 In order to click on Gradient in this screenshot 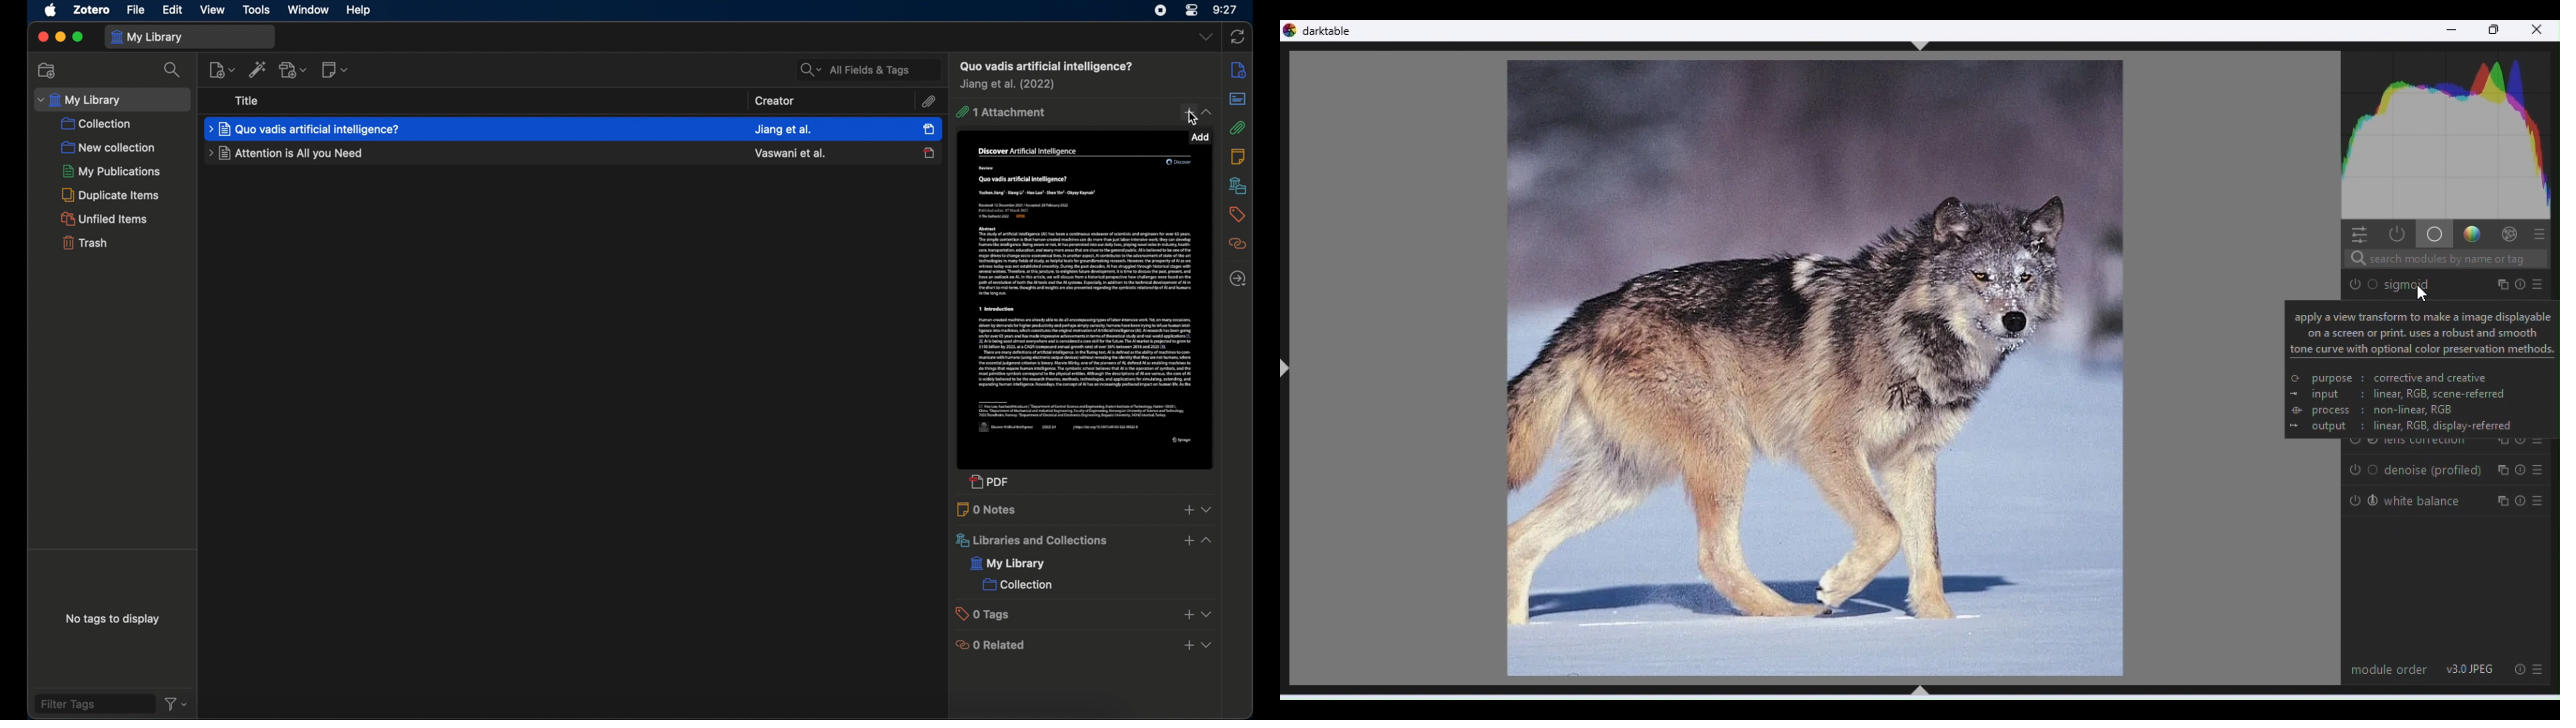, I will do `click(2470, 232)`.